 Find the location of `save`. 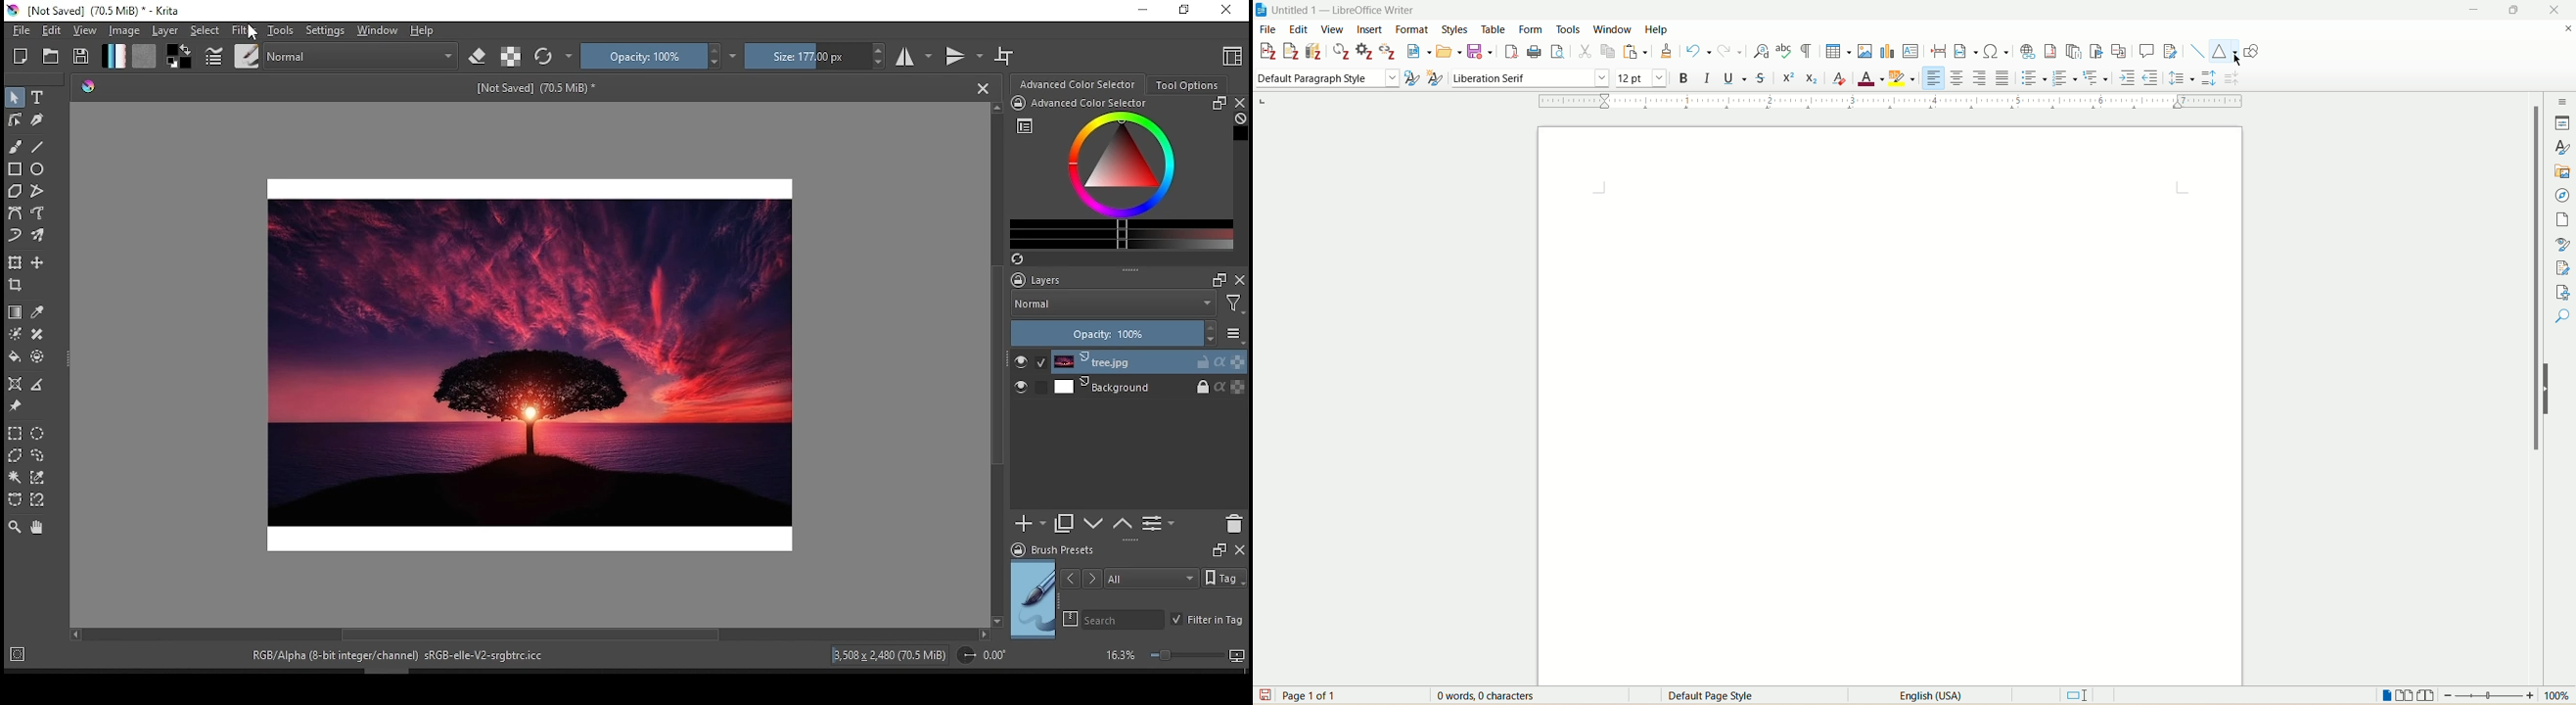

save is located at coordinates (82, 56).